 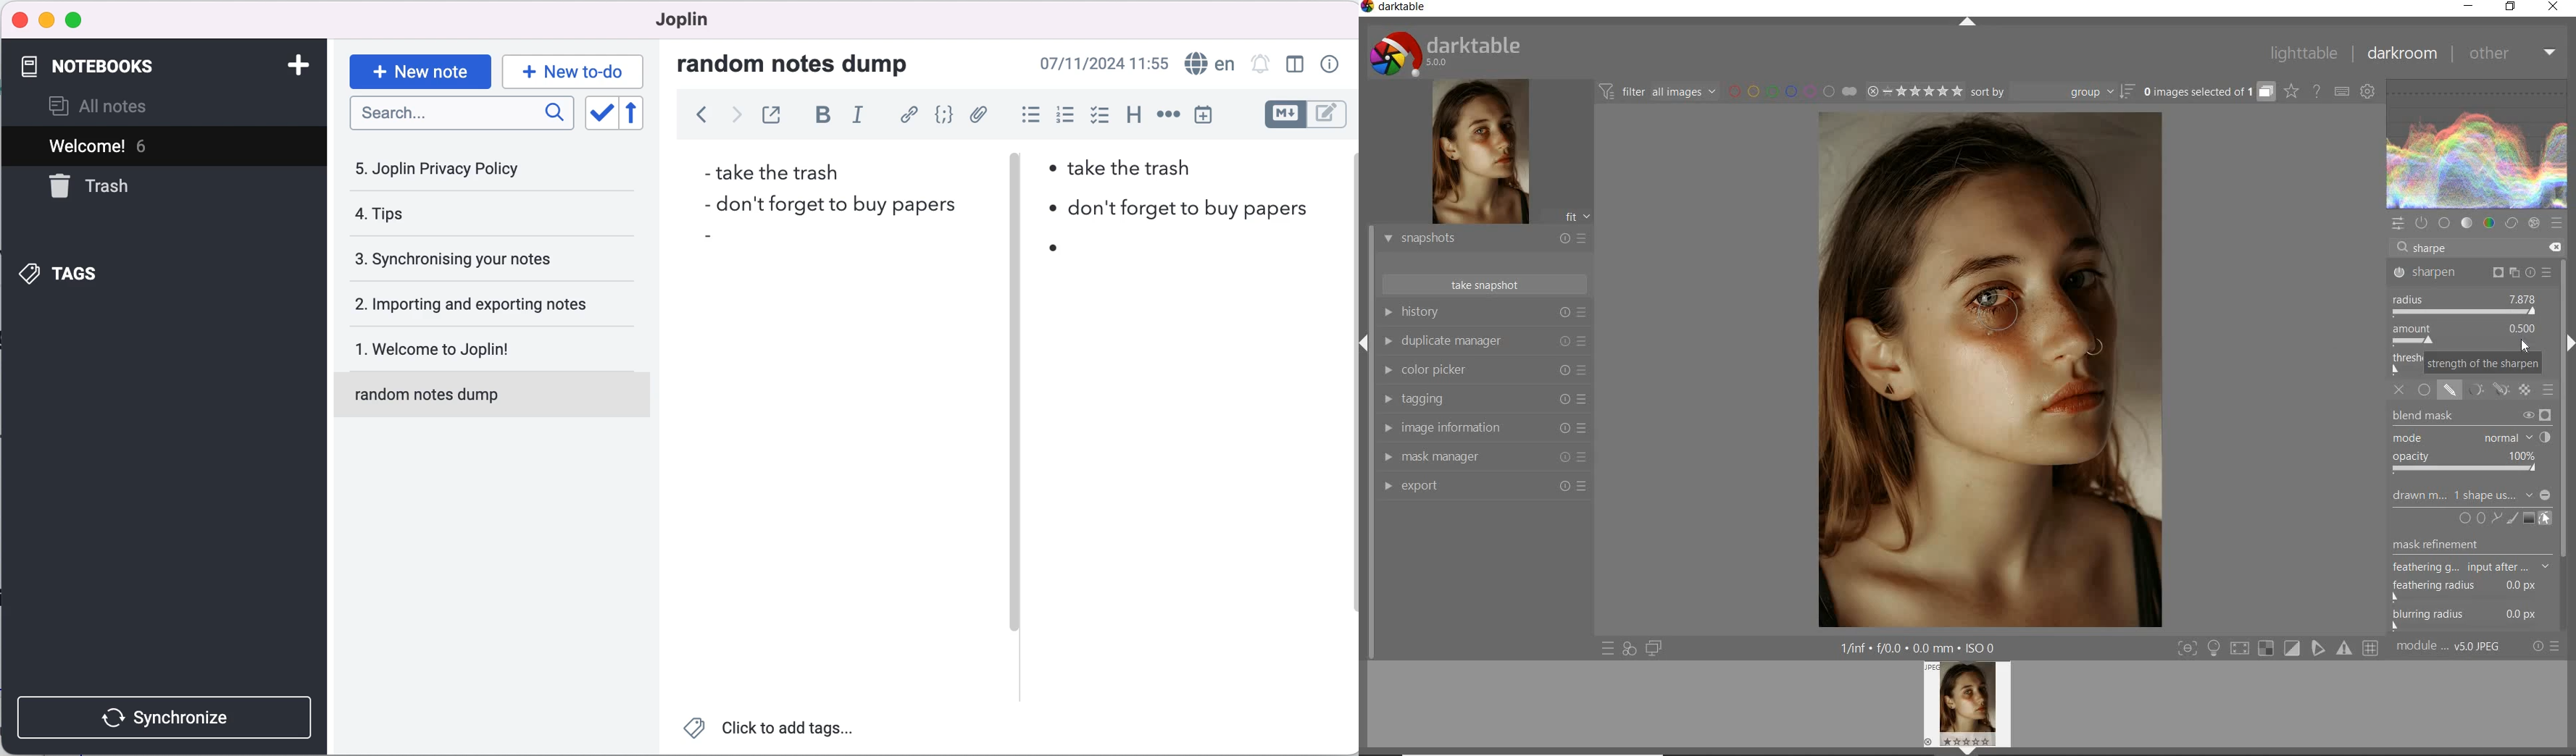 What do you see at coordinates (1651, 649) in the screenshot?
I see `display a second darkroom image below` at bounding box center [1651, 649].